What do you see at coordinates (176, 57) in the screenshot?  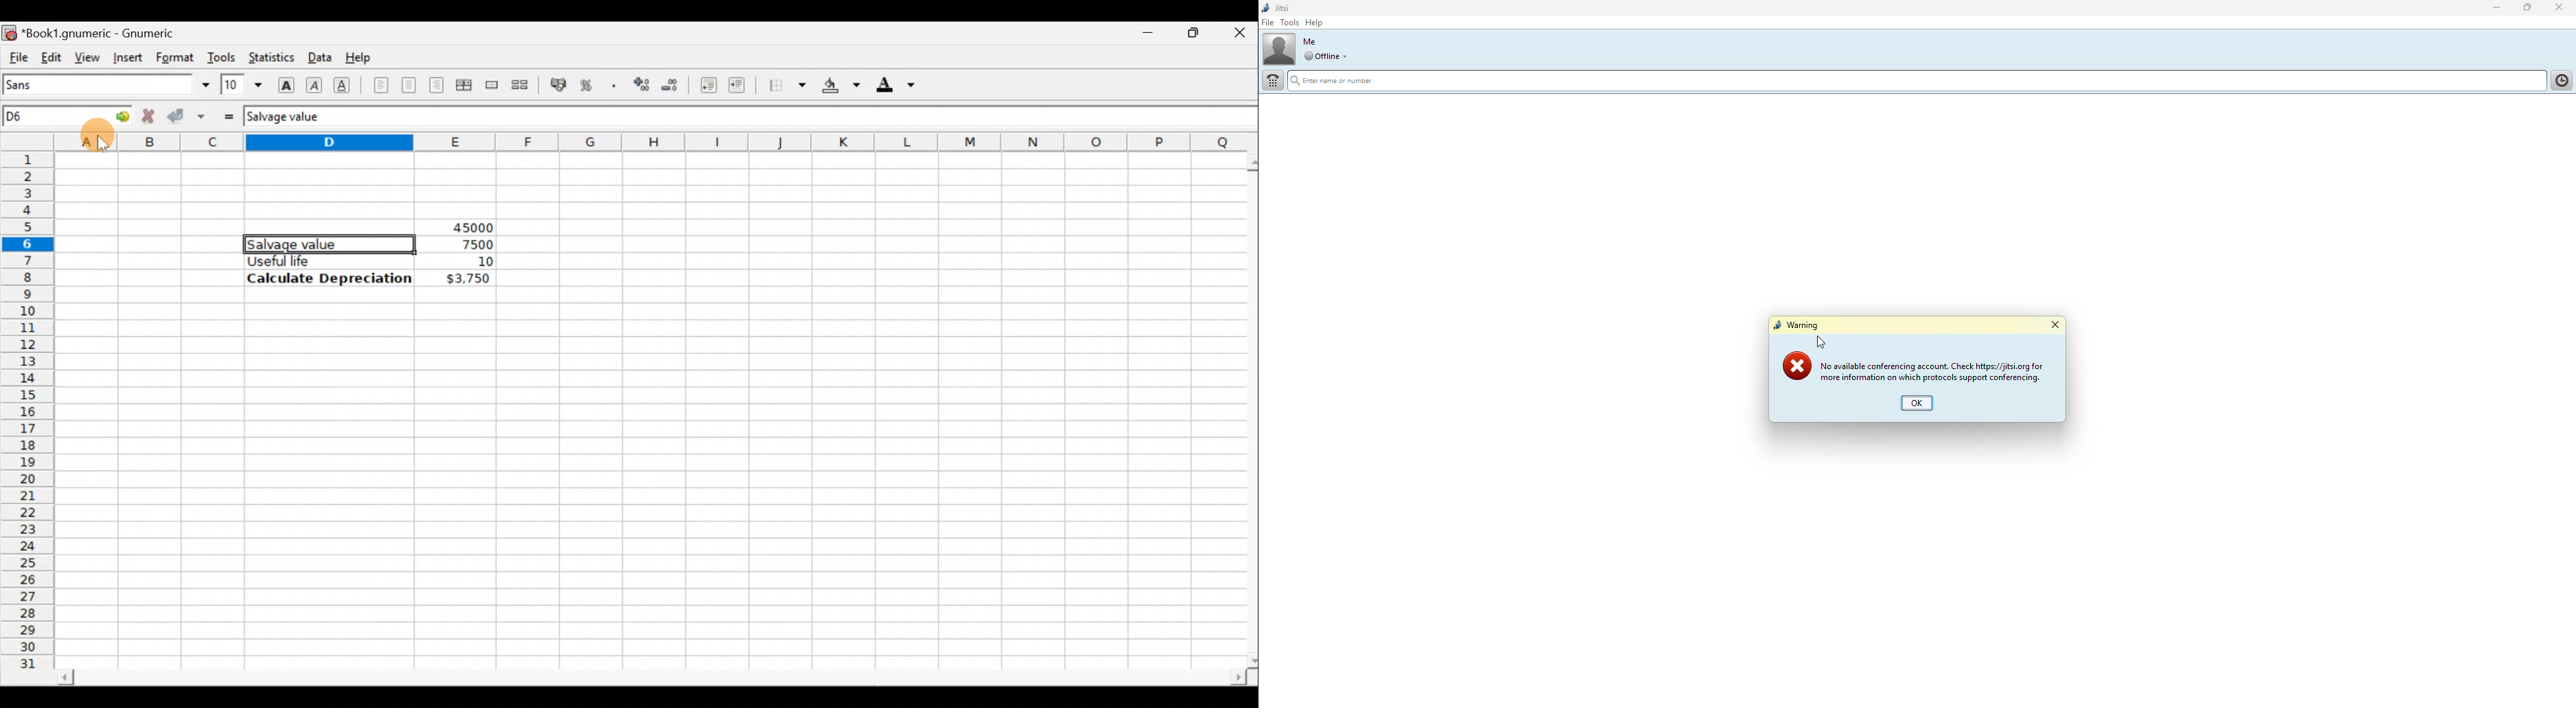 I see `Format` at bounding box center [176, 57].